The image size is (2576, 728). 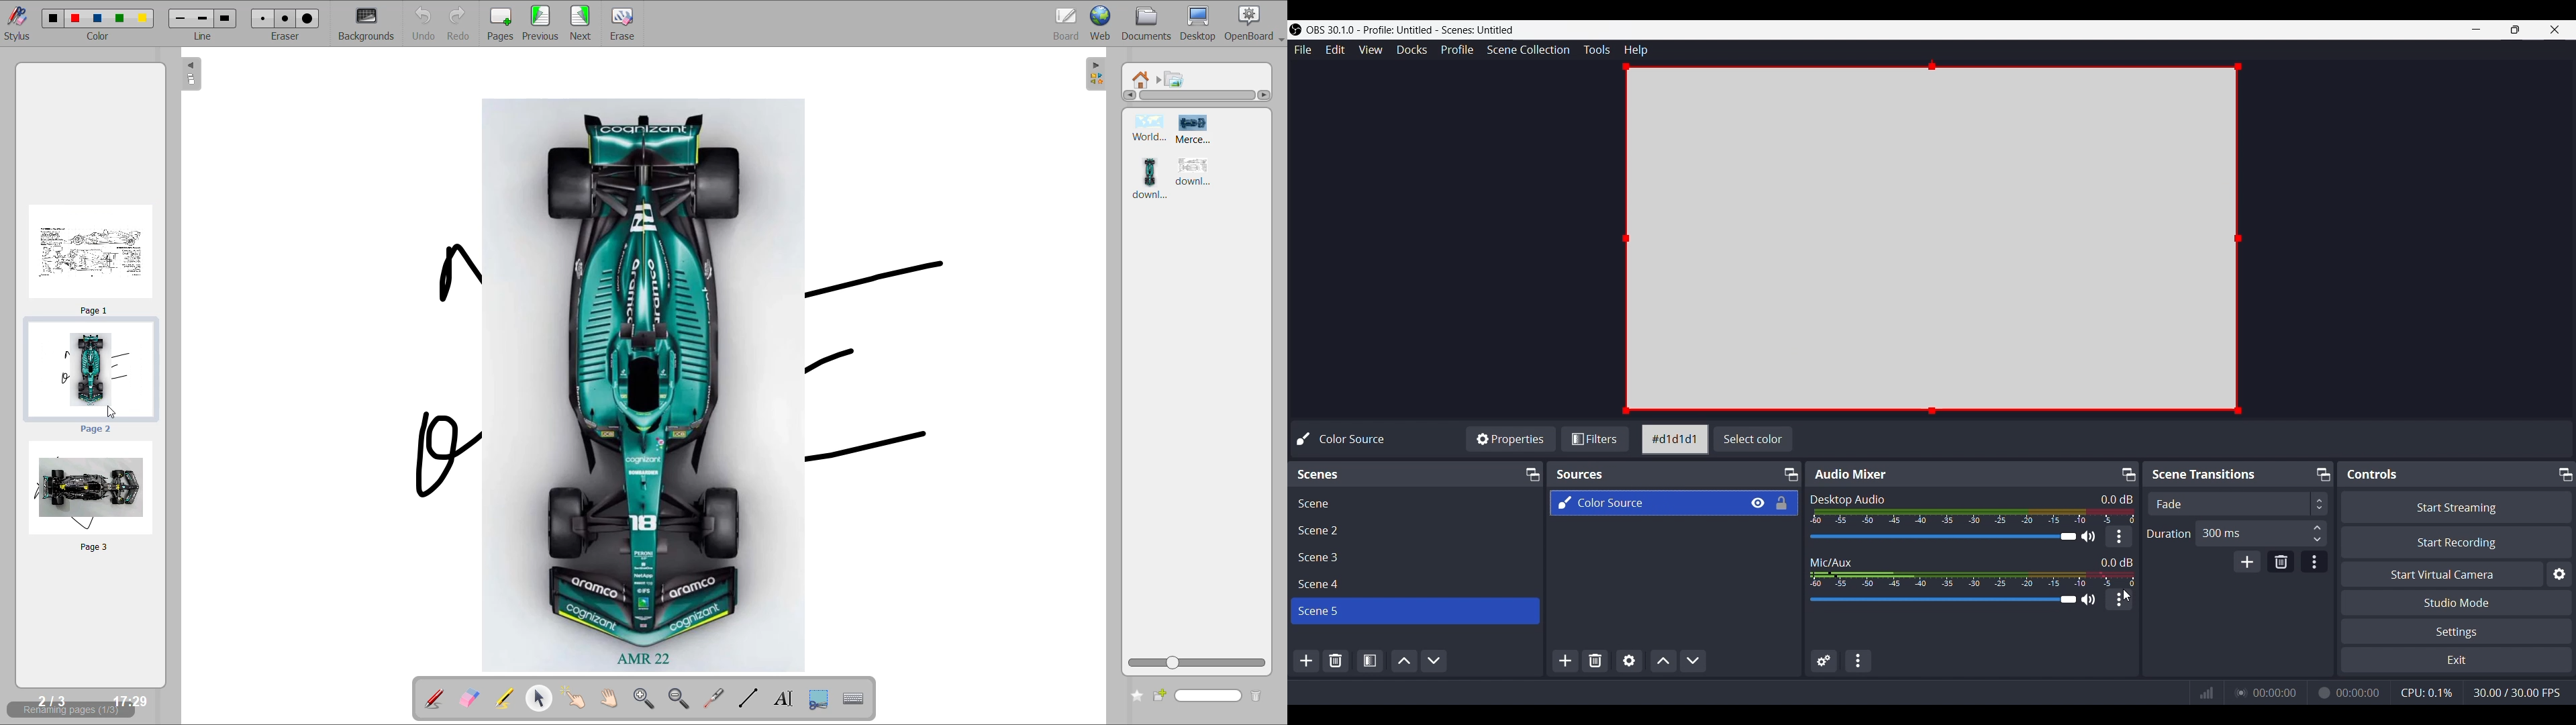 What do you see at coordinates (1596, 50) in the screenshot?
I see `Tools` at bounding box center [1596, 50].